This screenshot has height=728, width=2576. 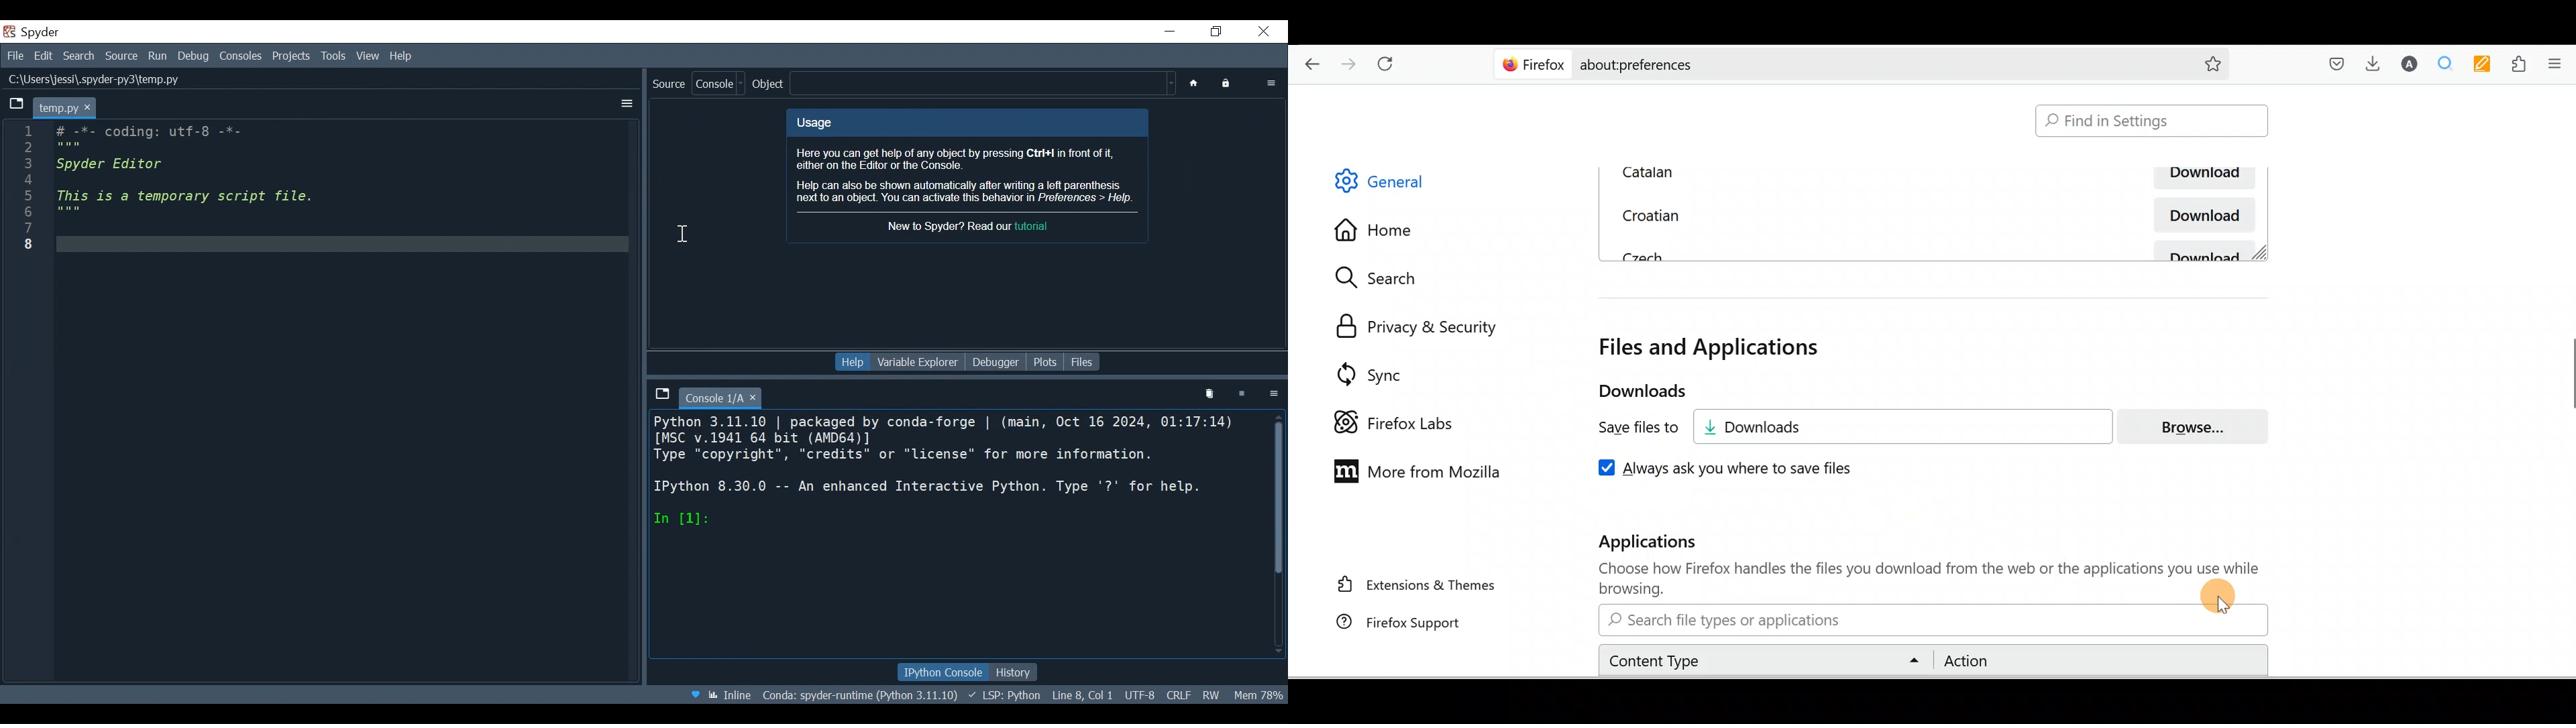 I want to click on Sync, so click(x=1364, y=369).